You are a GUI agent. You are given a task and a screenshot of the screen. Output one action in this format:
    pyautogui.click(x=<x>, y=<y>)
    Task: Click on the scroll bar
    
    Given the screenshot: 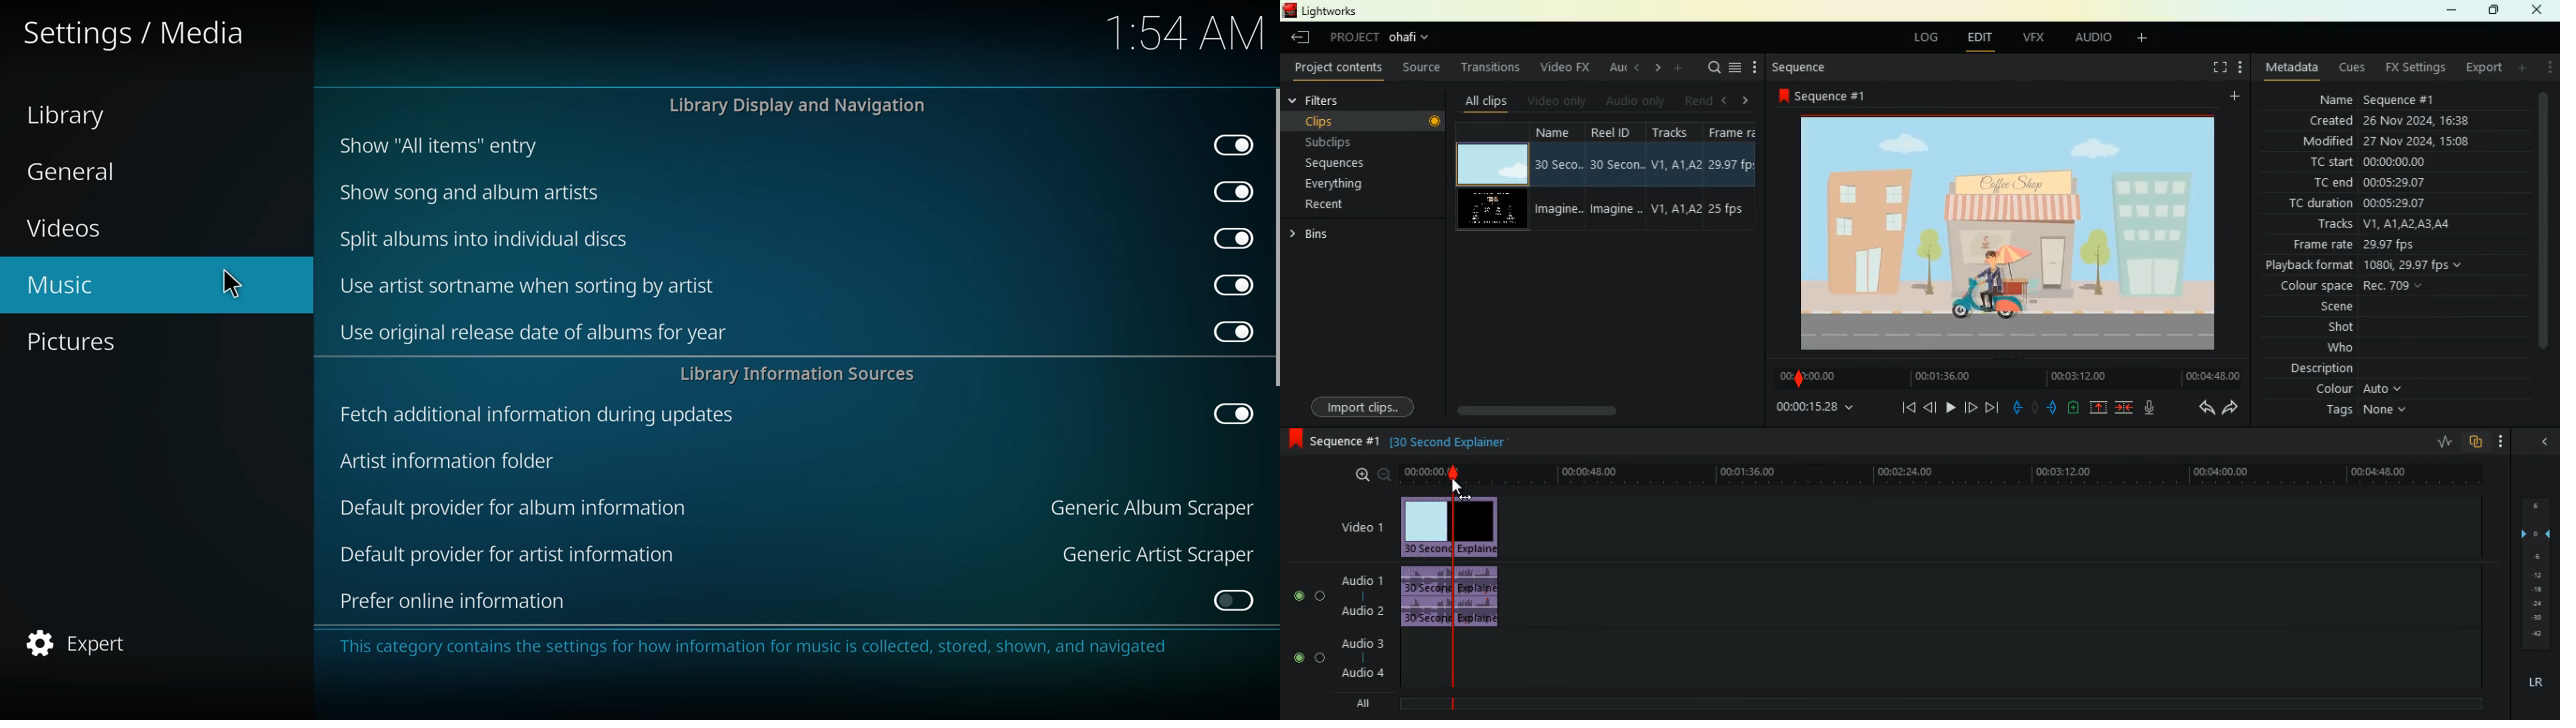 What is the action you would take?
    pyautogui.click(x=1278, y=237)
    